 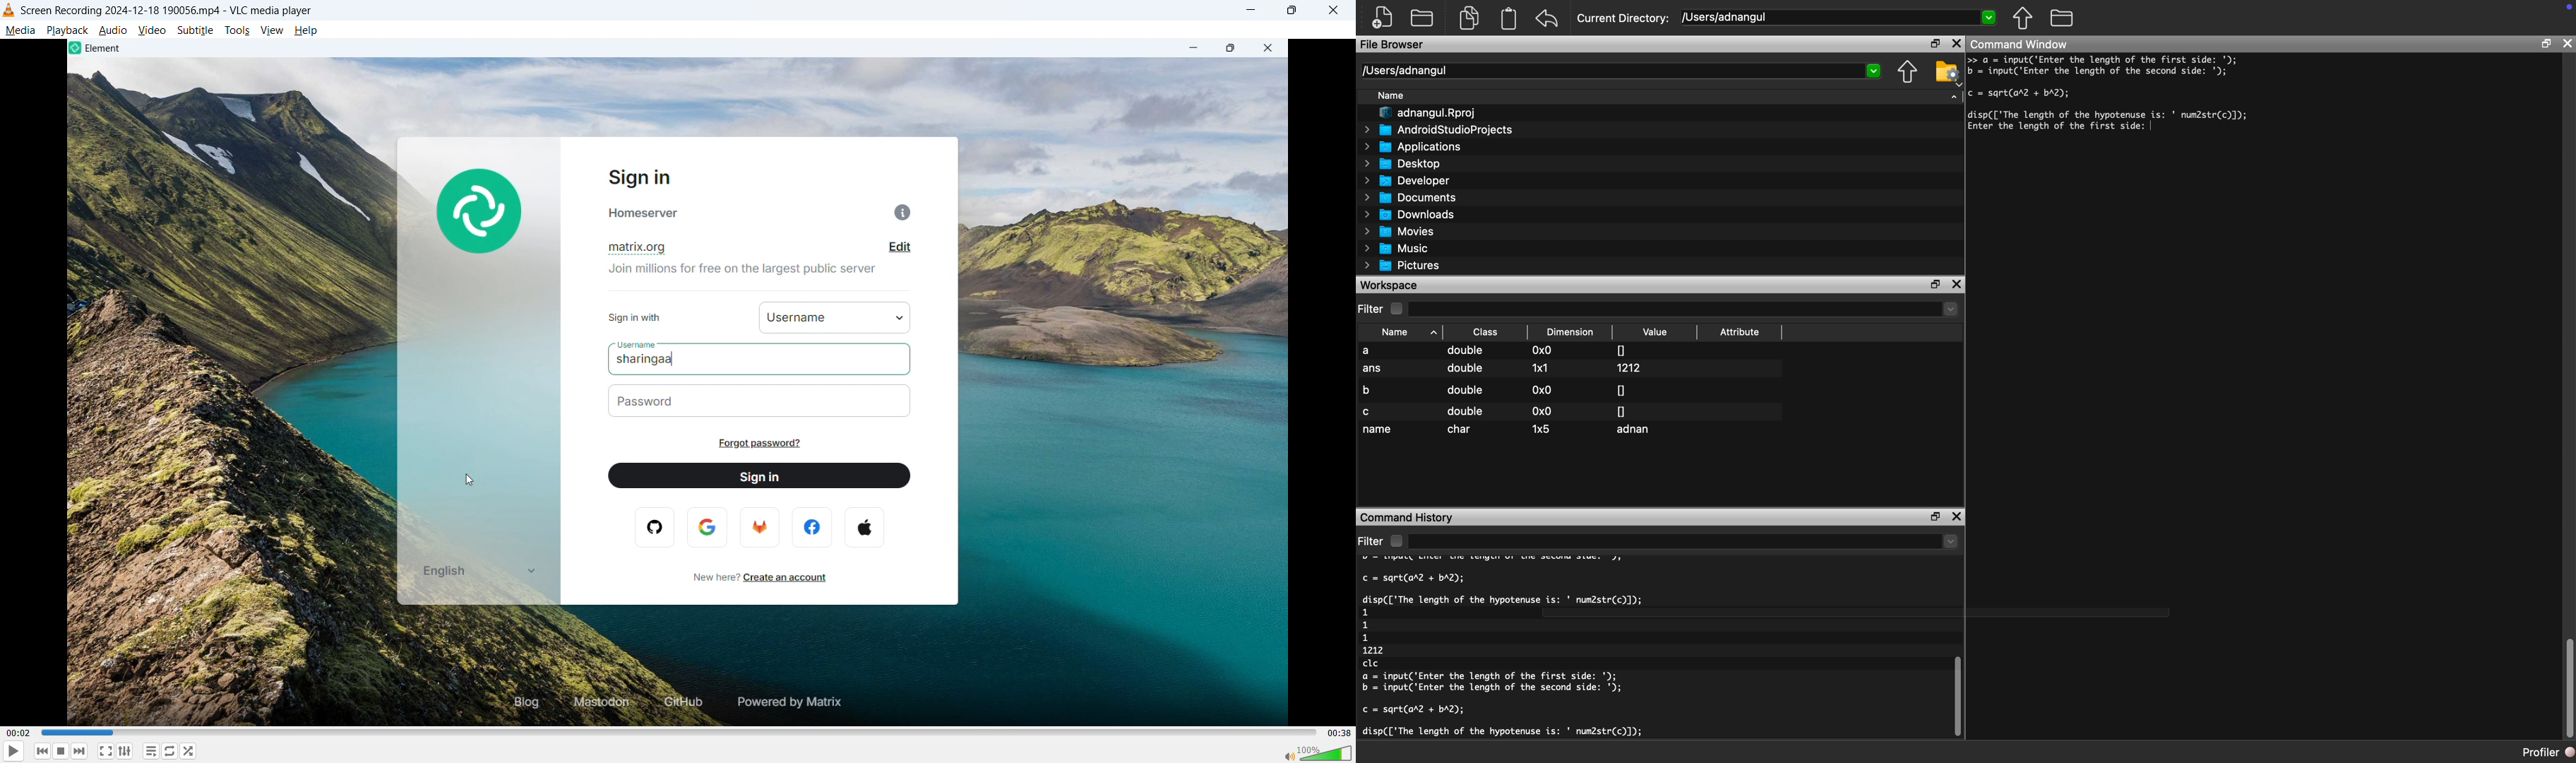 What do you see at coordinates (1685, 309) in the screenshot?
I see `dropdown` at bounding box center [1685, 309].